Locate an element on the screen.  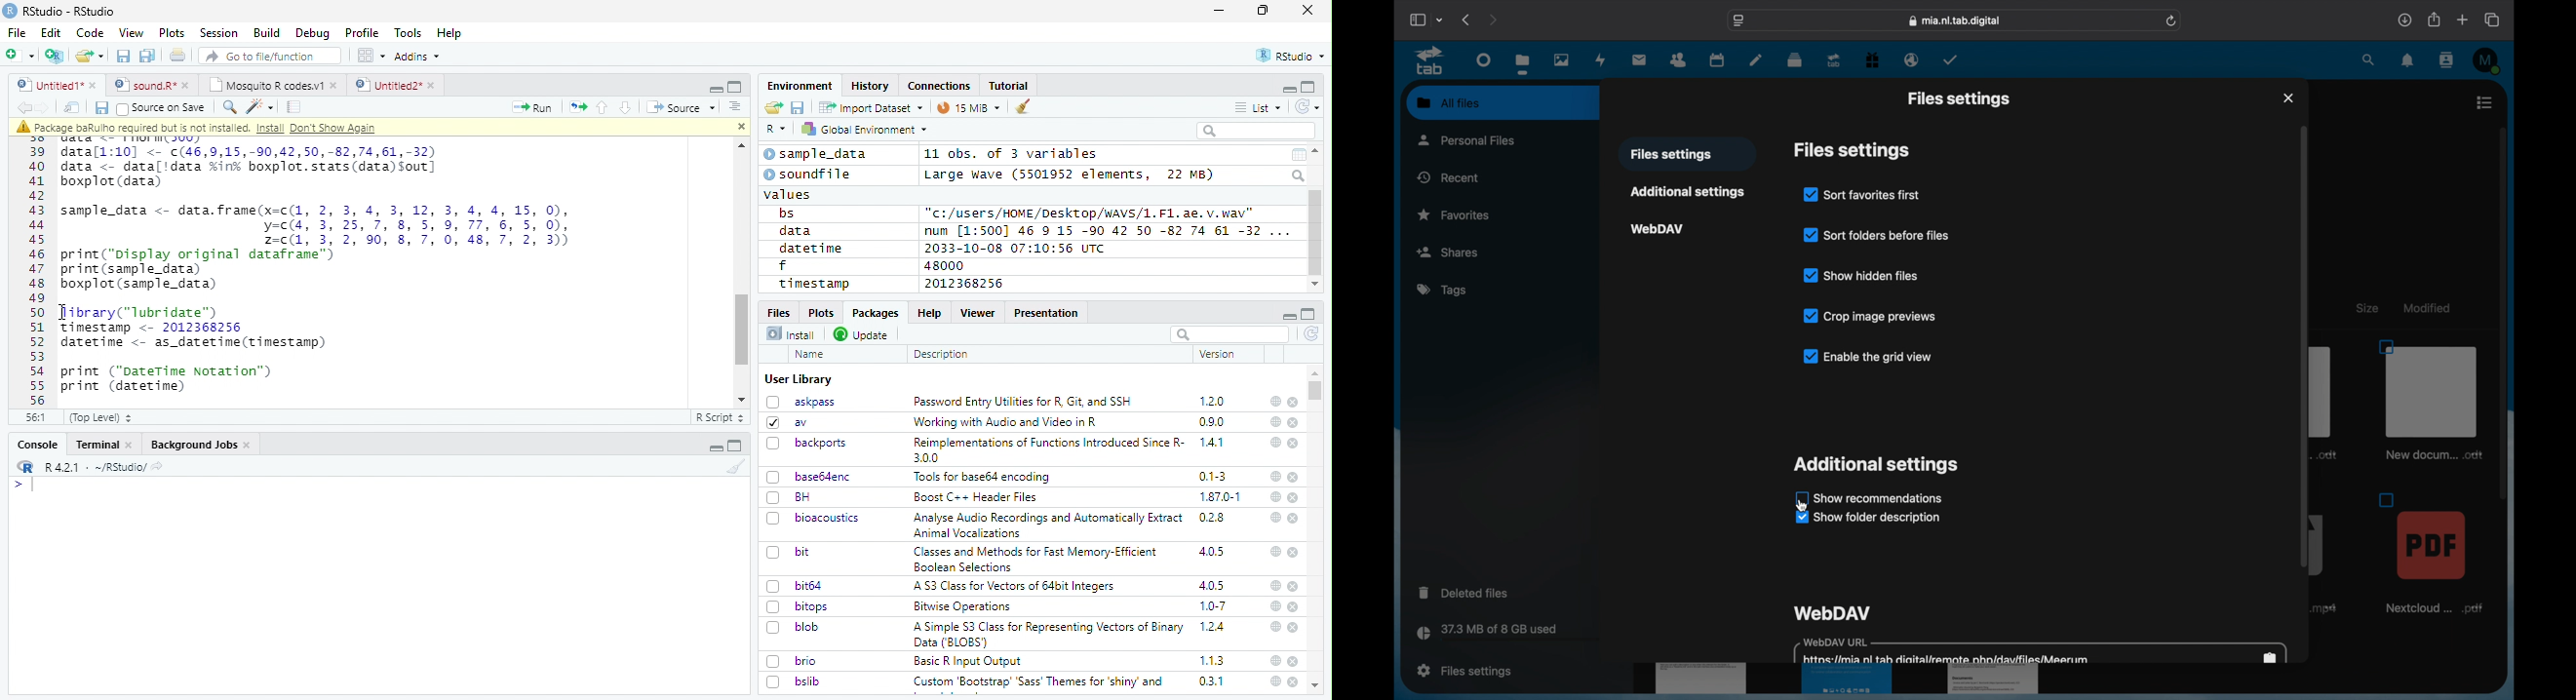
document is located at coordinates (2326, 395).